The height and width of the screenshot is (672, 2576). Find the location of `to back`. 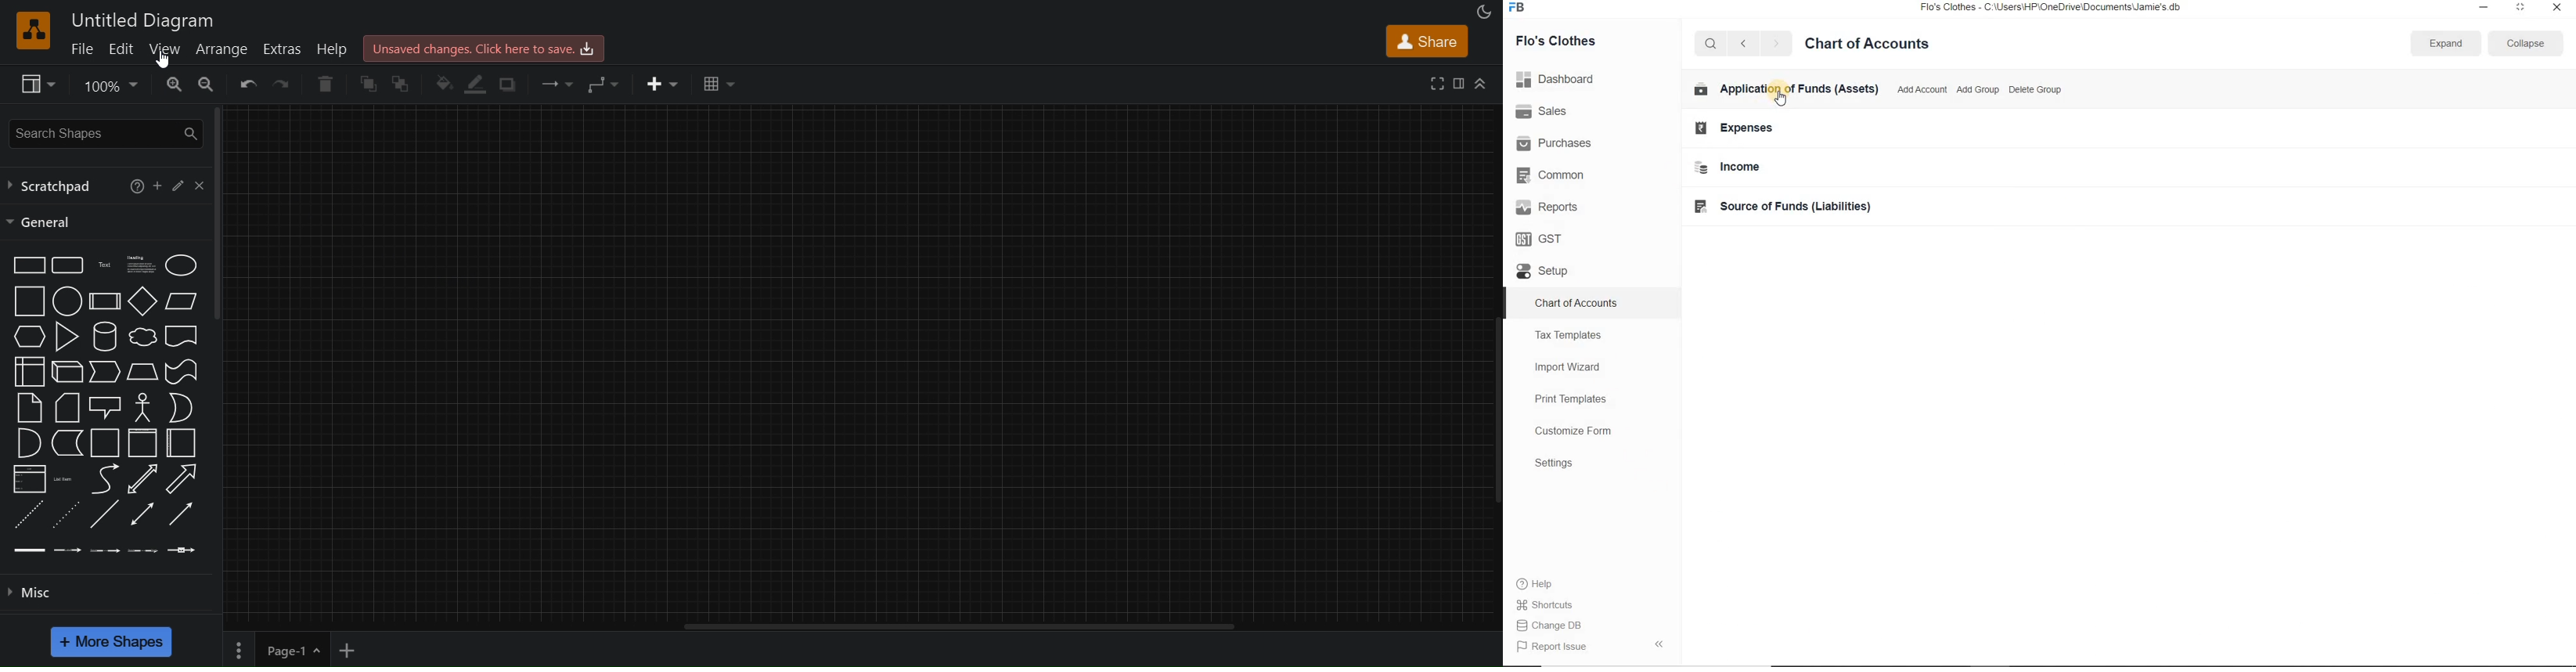

to back is located at coordinates (404, 85).